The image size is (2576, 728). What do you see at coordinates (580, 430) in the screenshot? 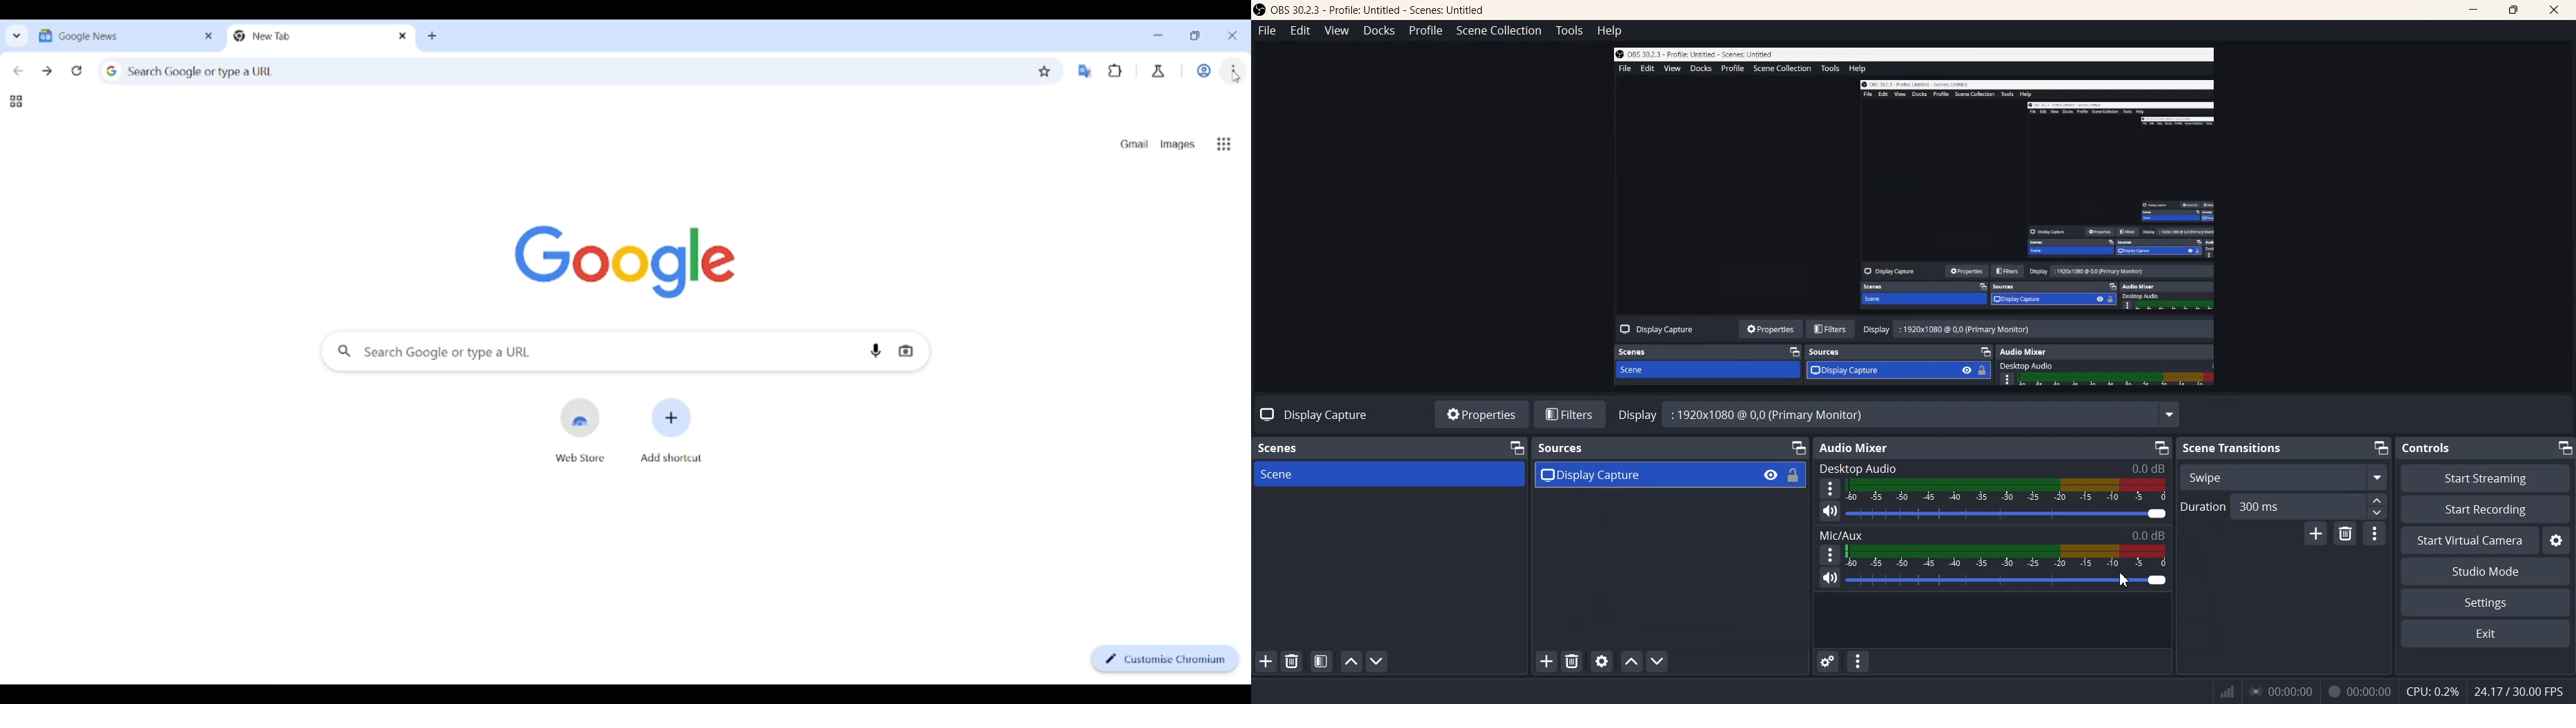
I see `Open web store` at bounding box center [580, 430].